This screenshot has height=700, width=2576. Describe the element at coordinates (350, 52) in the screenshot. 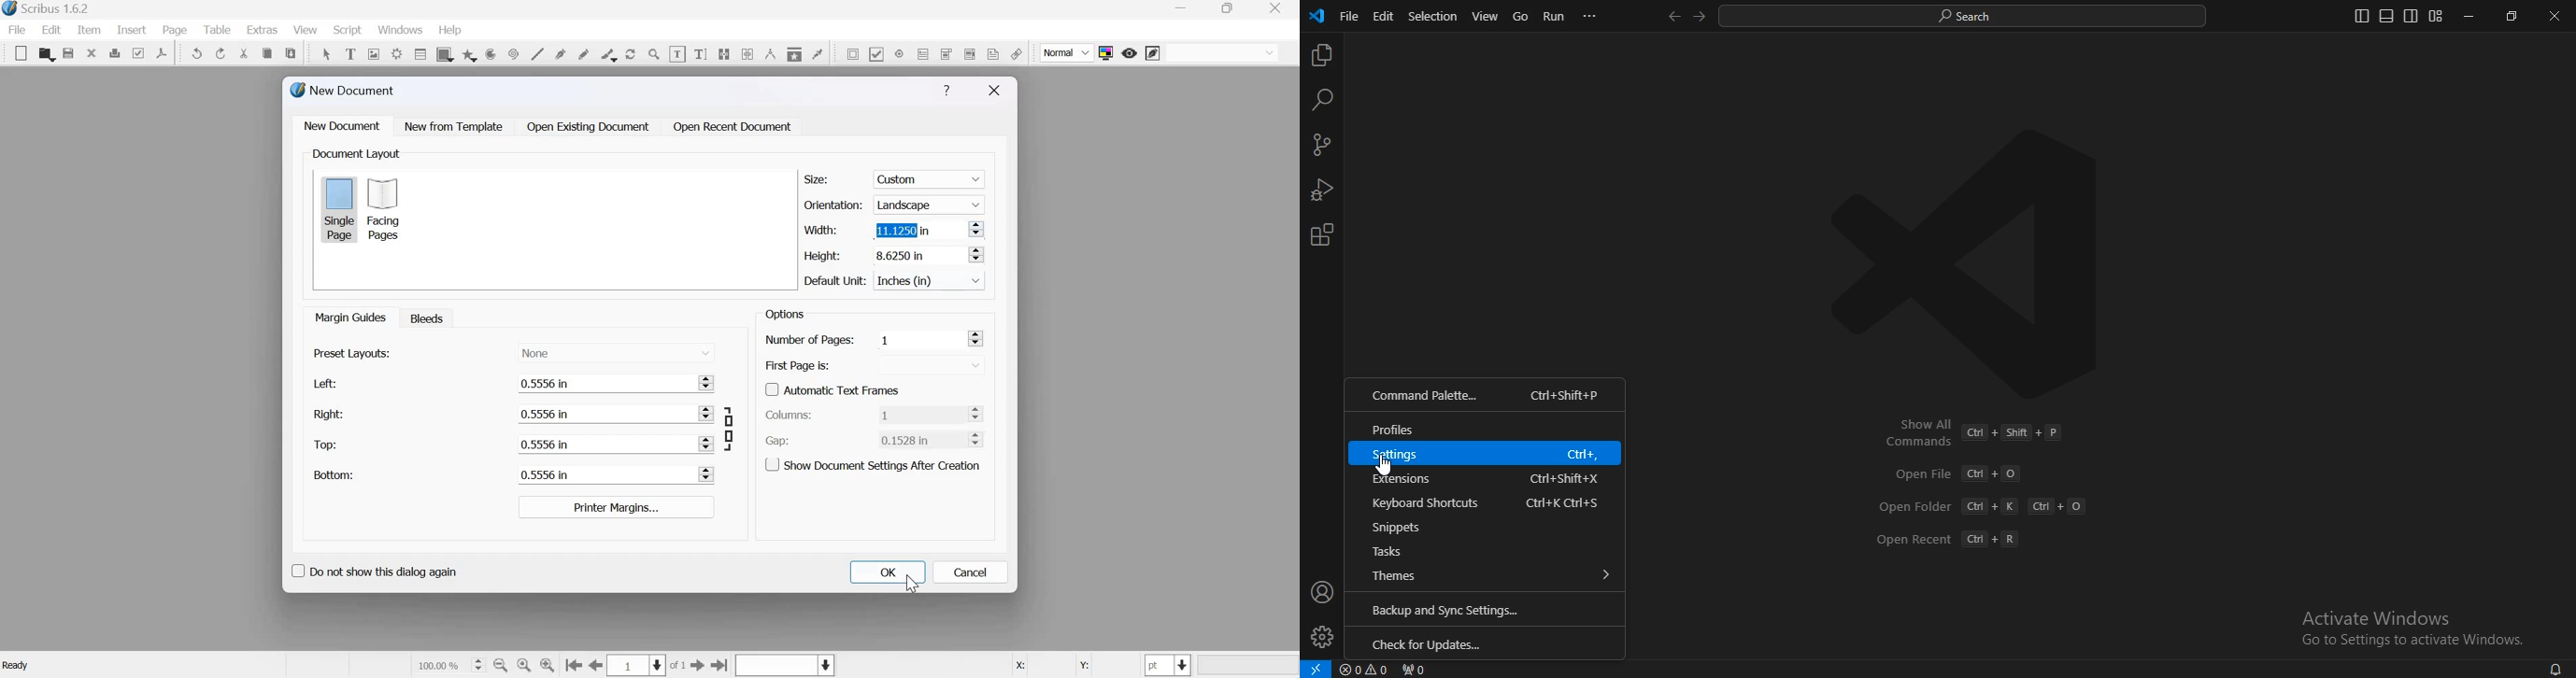

I see `Text frame` at that location.